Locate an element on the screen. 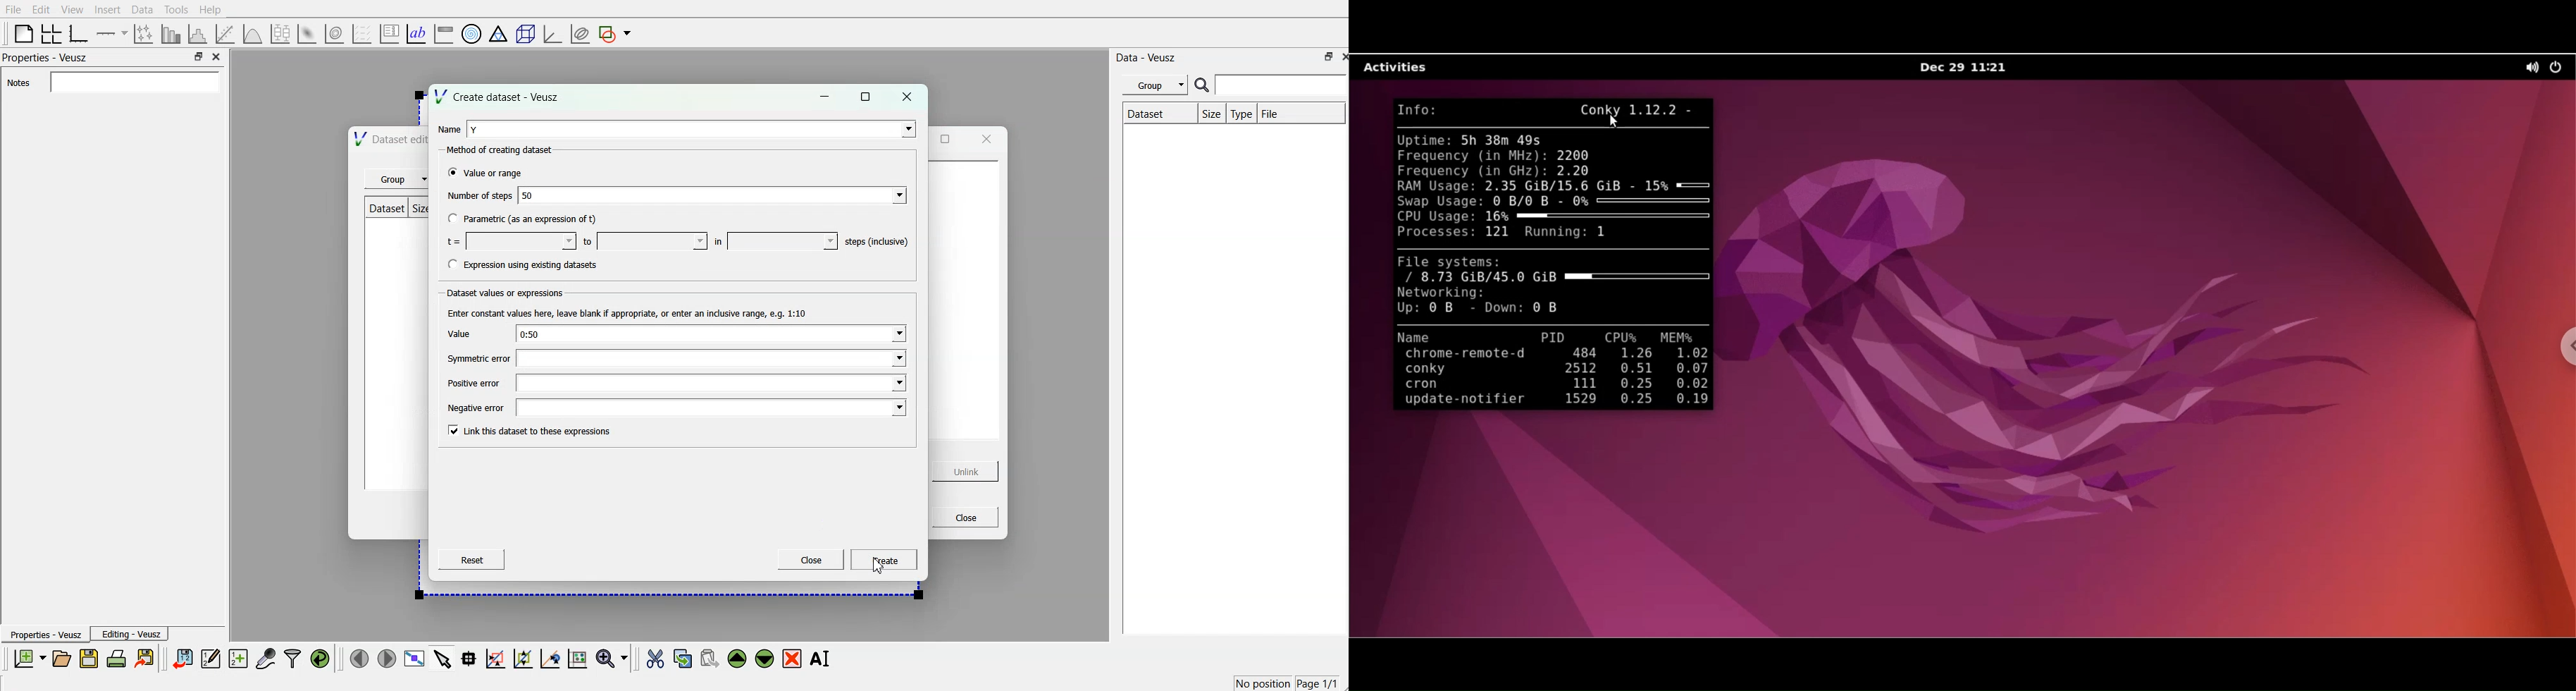 This screenshot has width=2576, height=700. cursor is located at coordinates (879, 567).